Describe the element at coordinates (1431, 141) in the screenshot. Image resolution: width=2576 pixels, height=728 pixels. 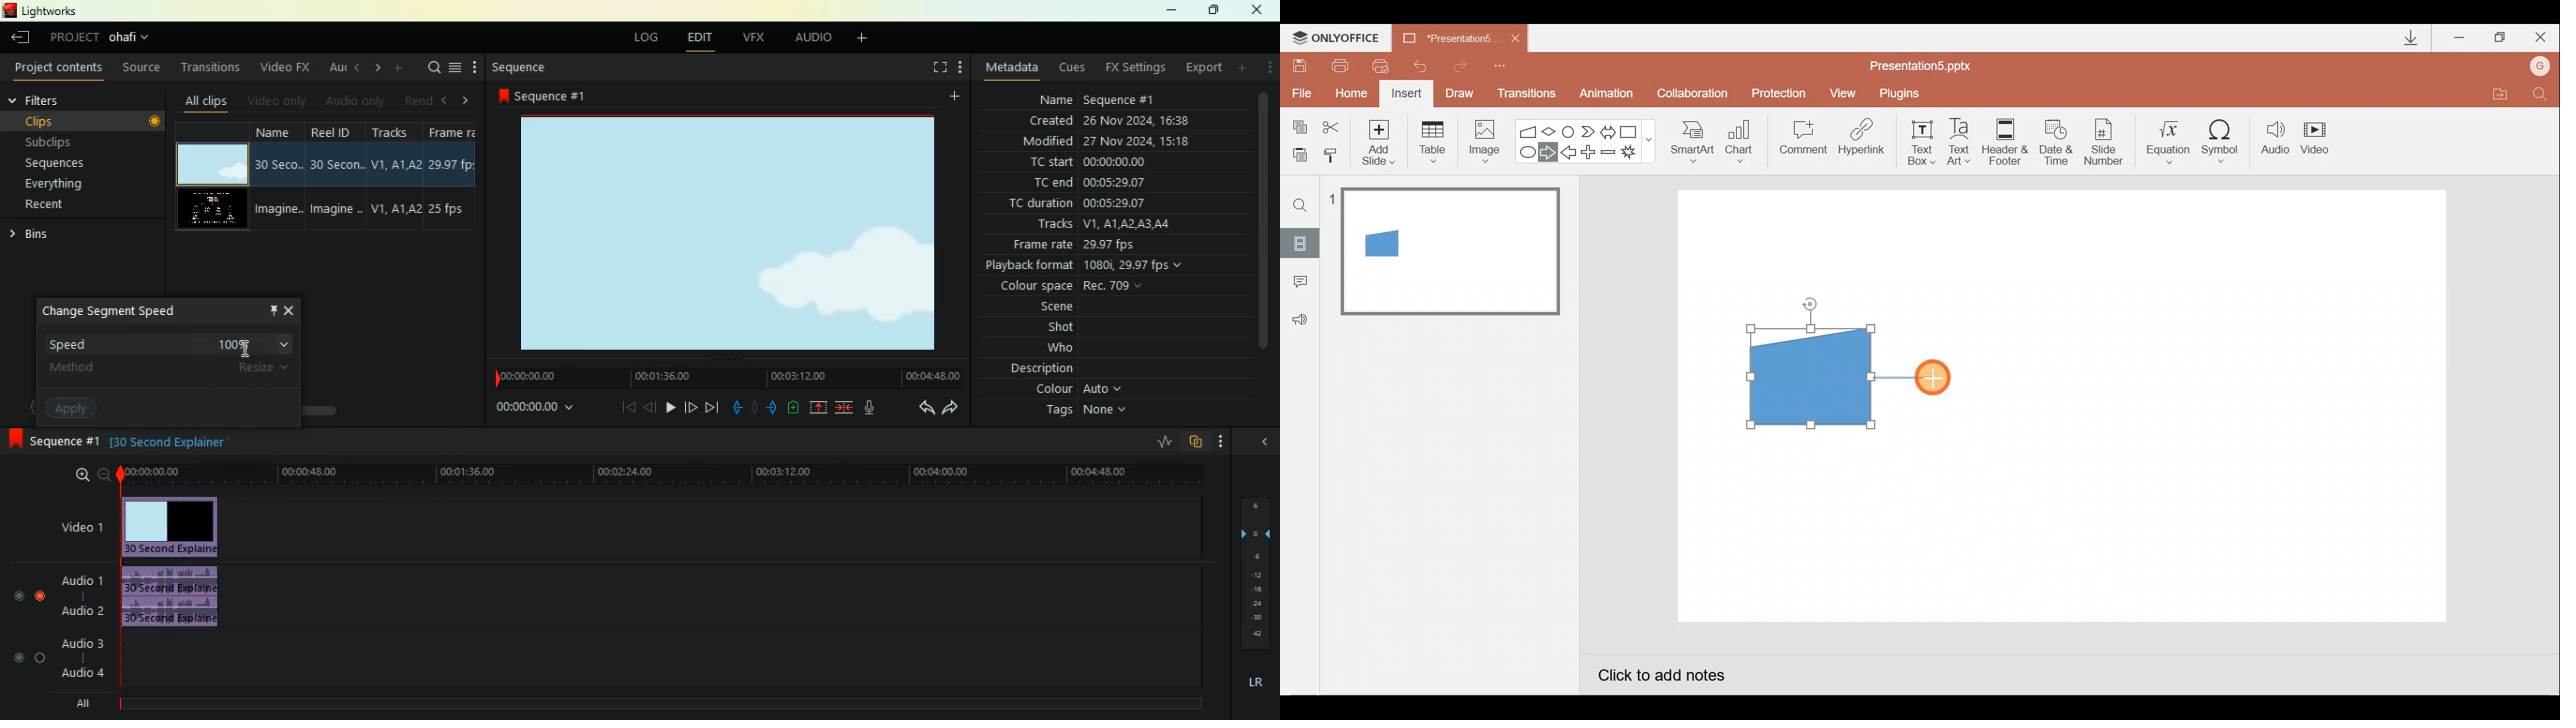
I see `Table` at that location.